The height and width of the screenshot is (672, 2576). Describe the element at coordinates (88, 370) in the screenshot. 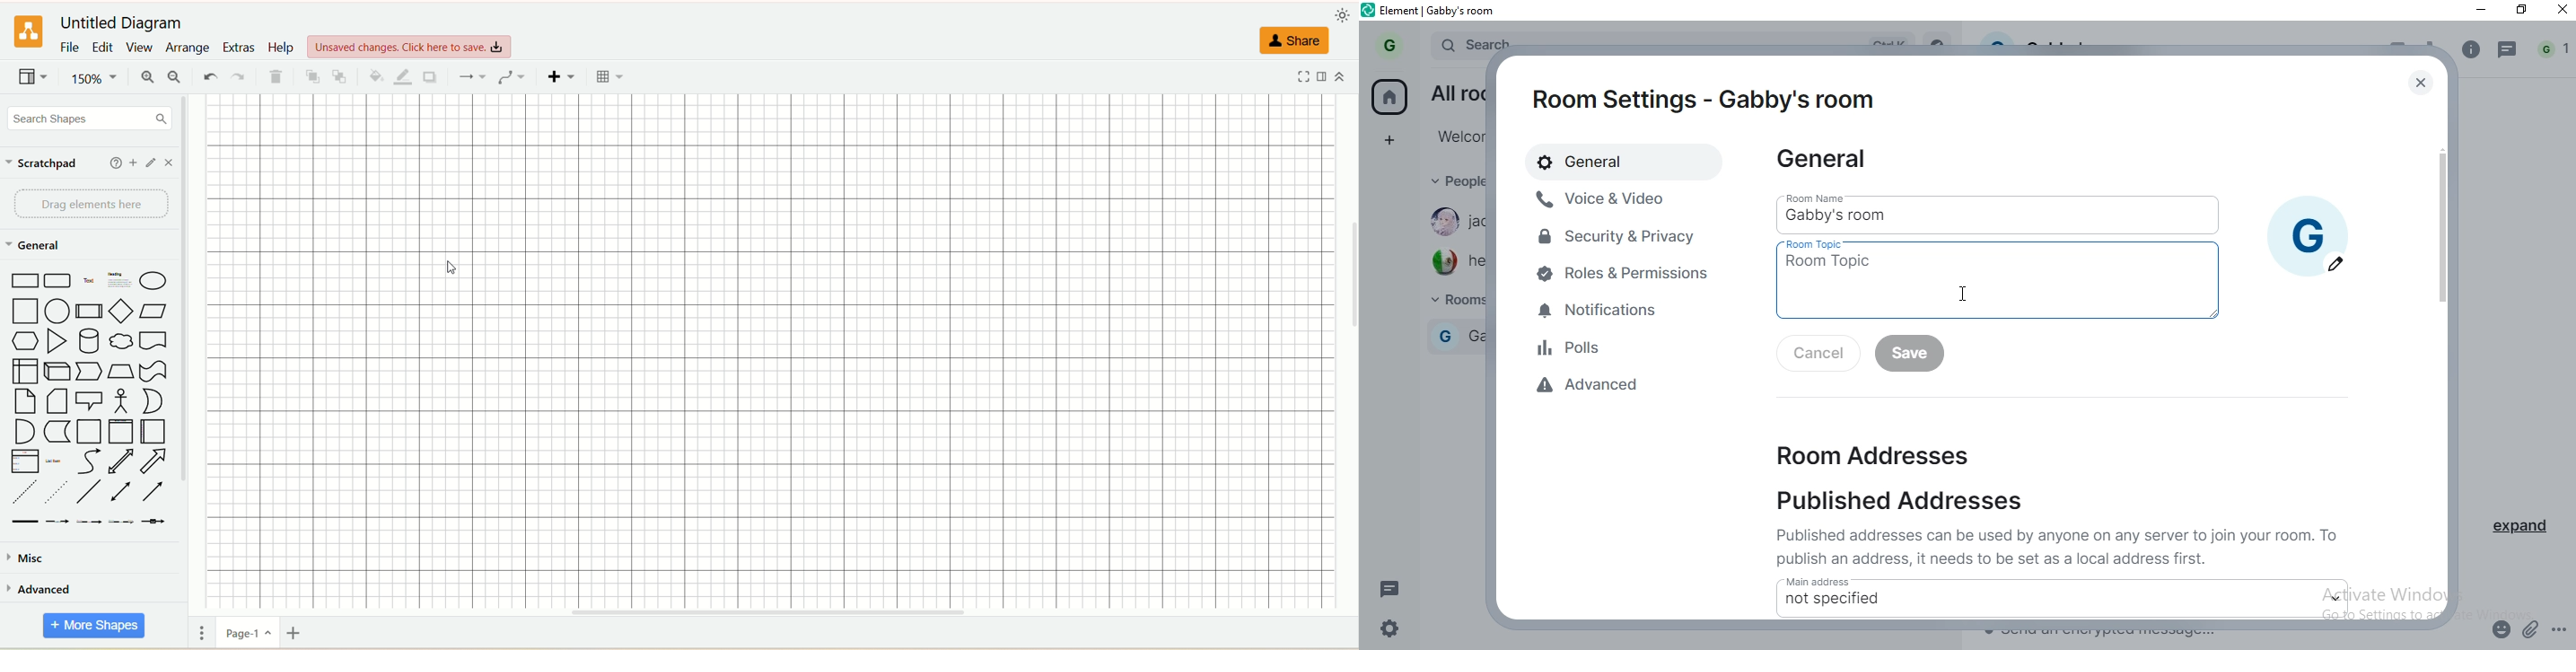

I see `step` at that location.